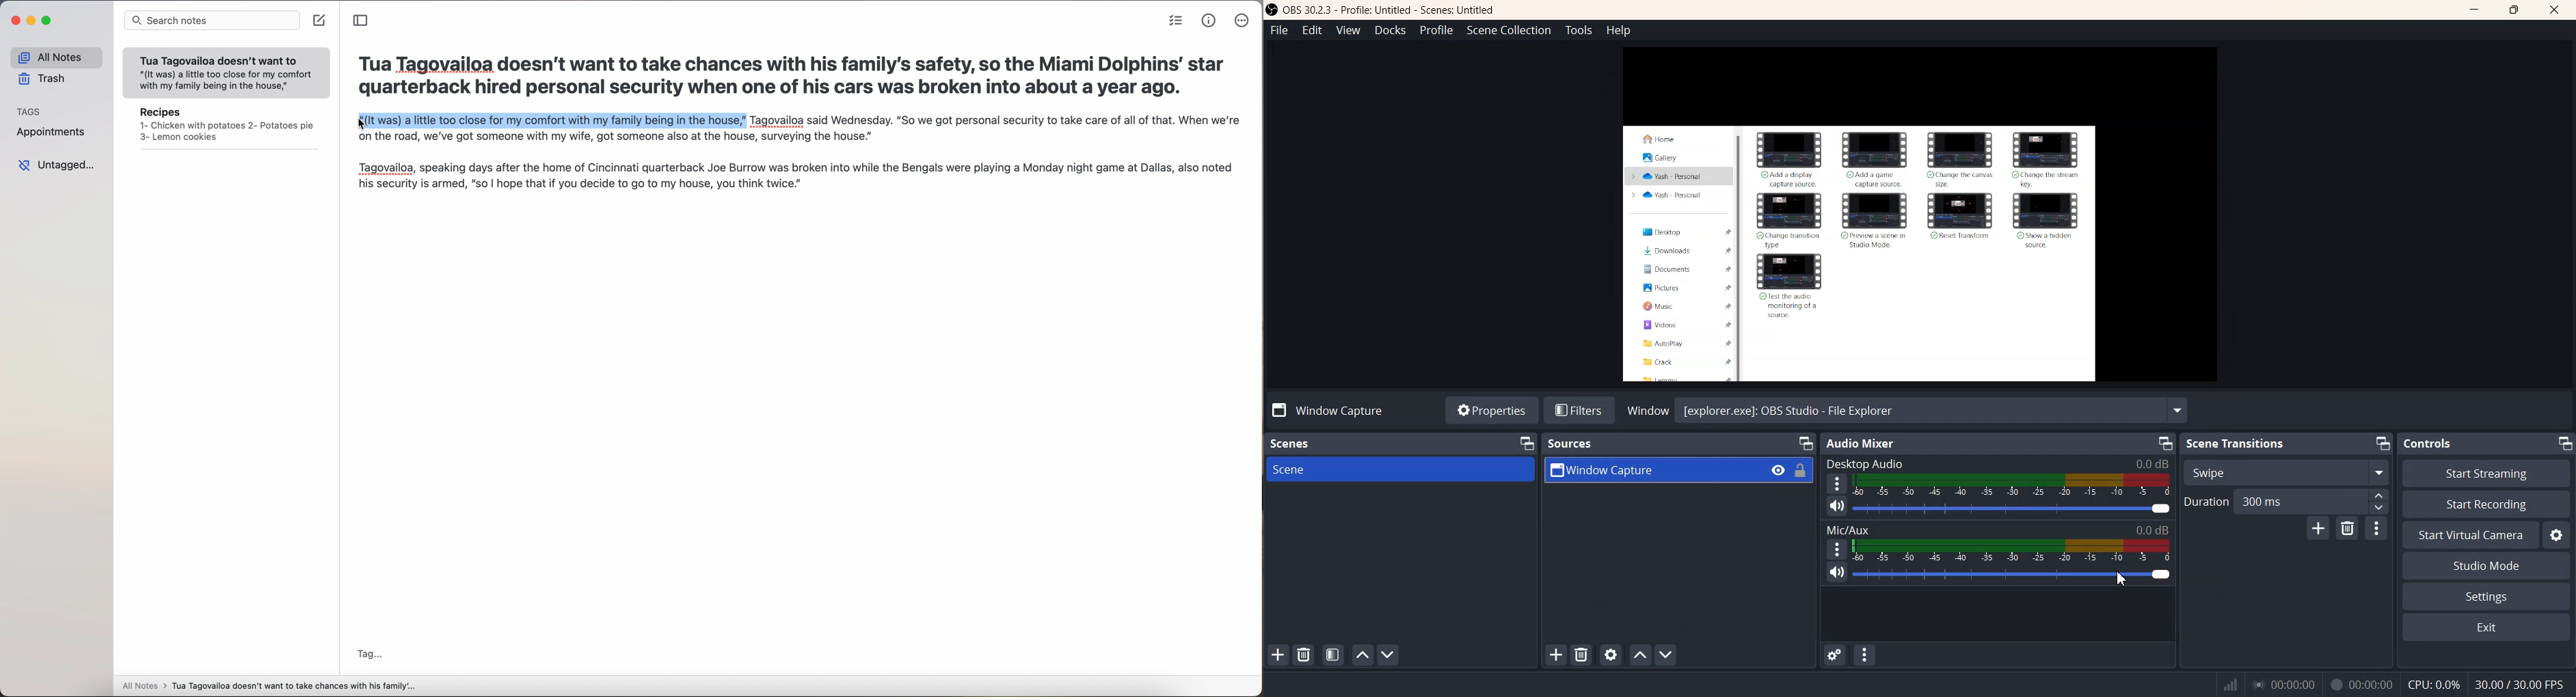 The image size is (2576, 700). What do you see at coordinates (2432, 683) in the screenshot?
I see `CPU:0.3%` at bounding box center [2432, 683].